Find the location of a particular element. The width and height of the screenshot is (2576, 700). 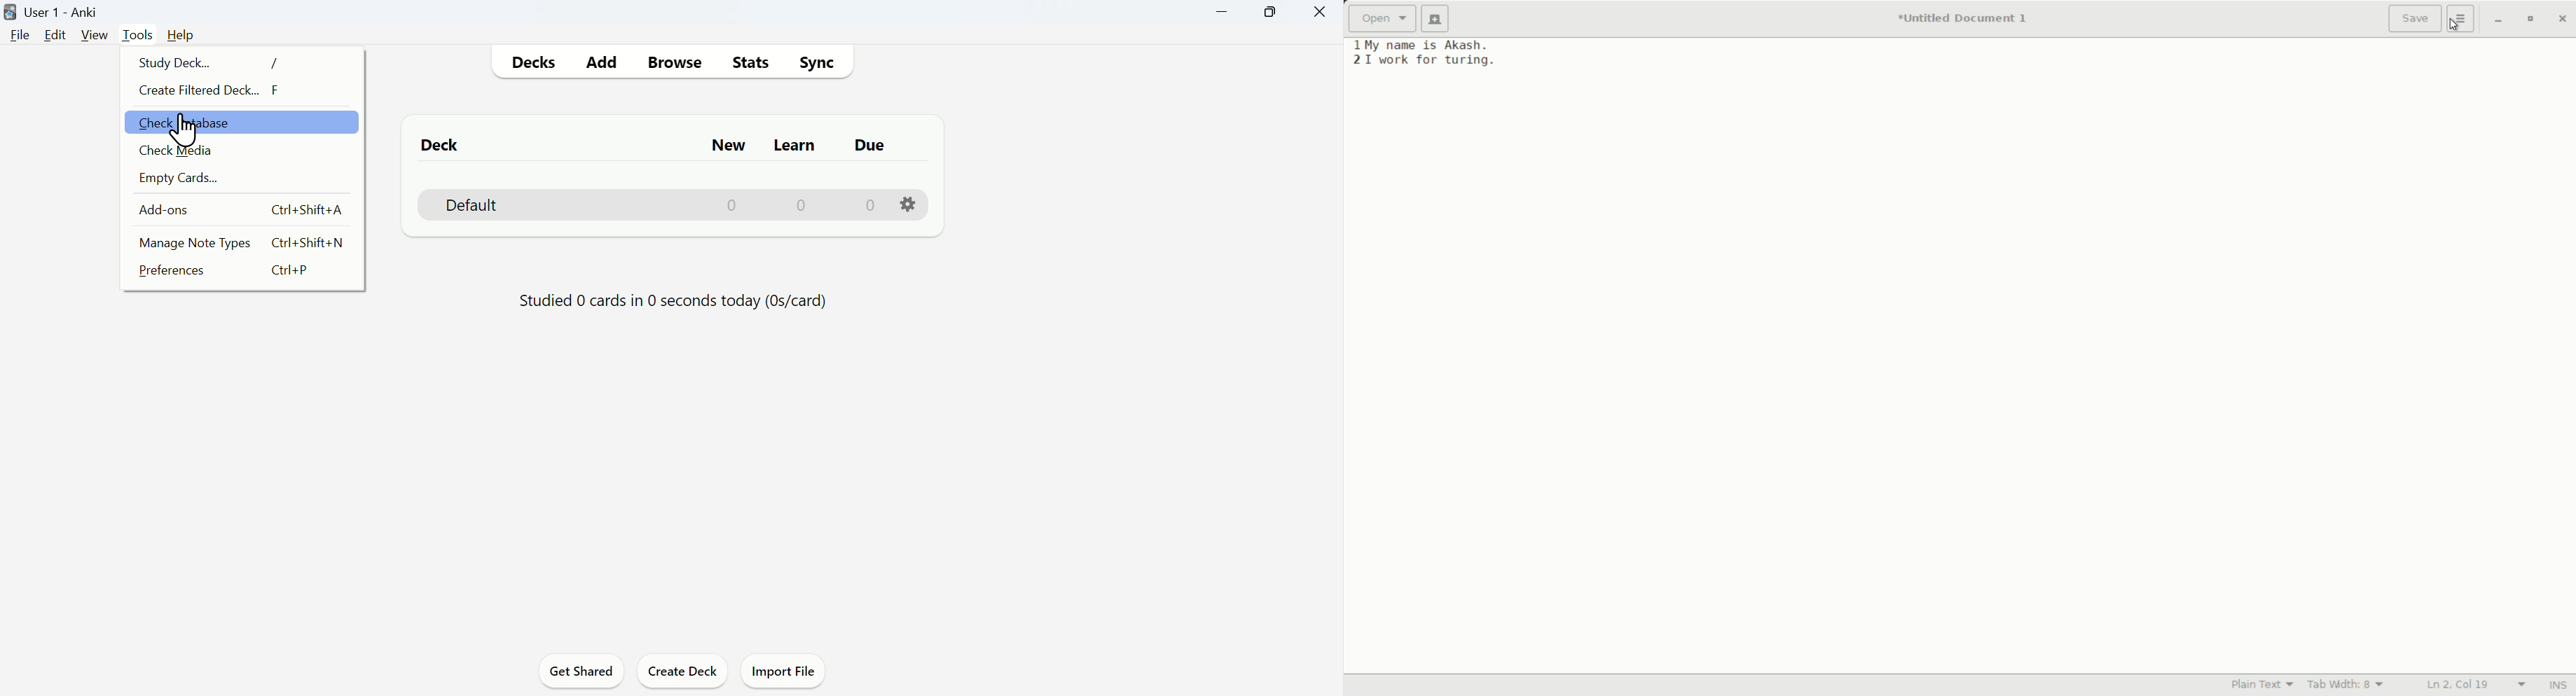

1 My name is Akash. is located at coordinates (1420, 44).